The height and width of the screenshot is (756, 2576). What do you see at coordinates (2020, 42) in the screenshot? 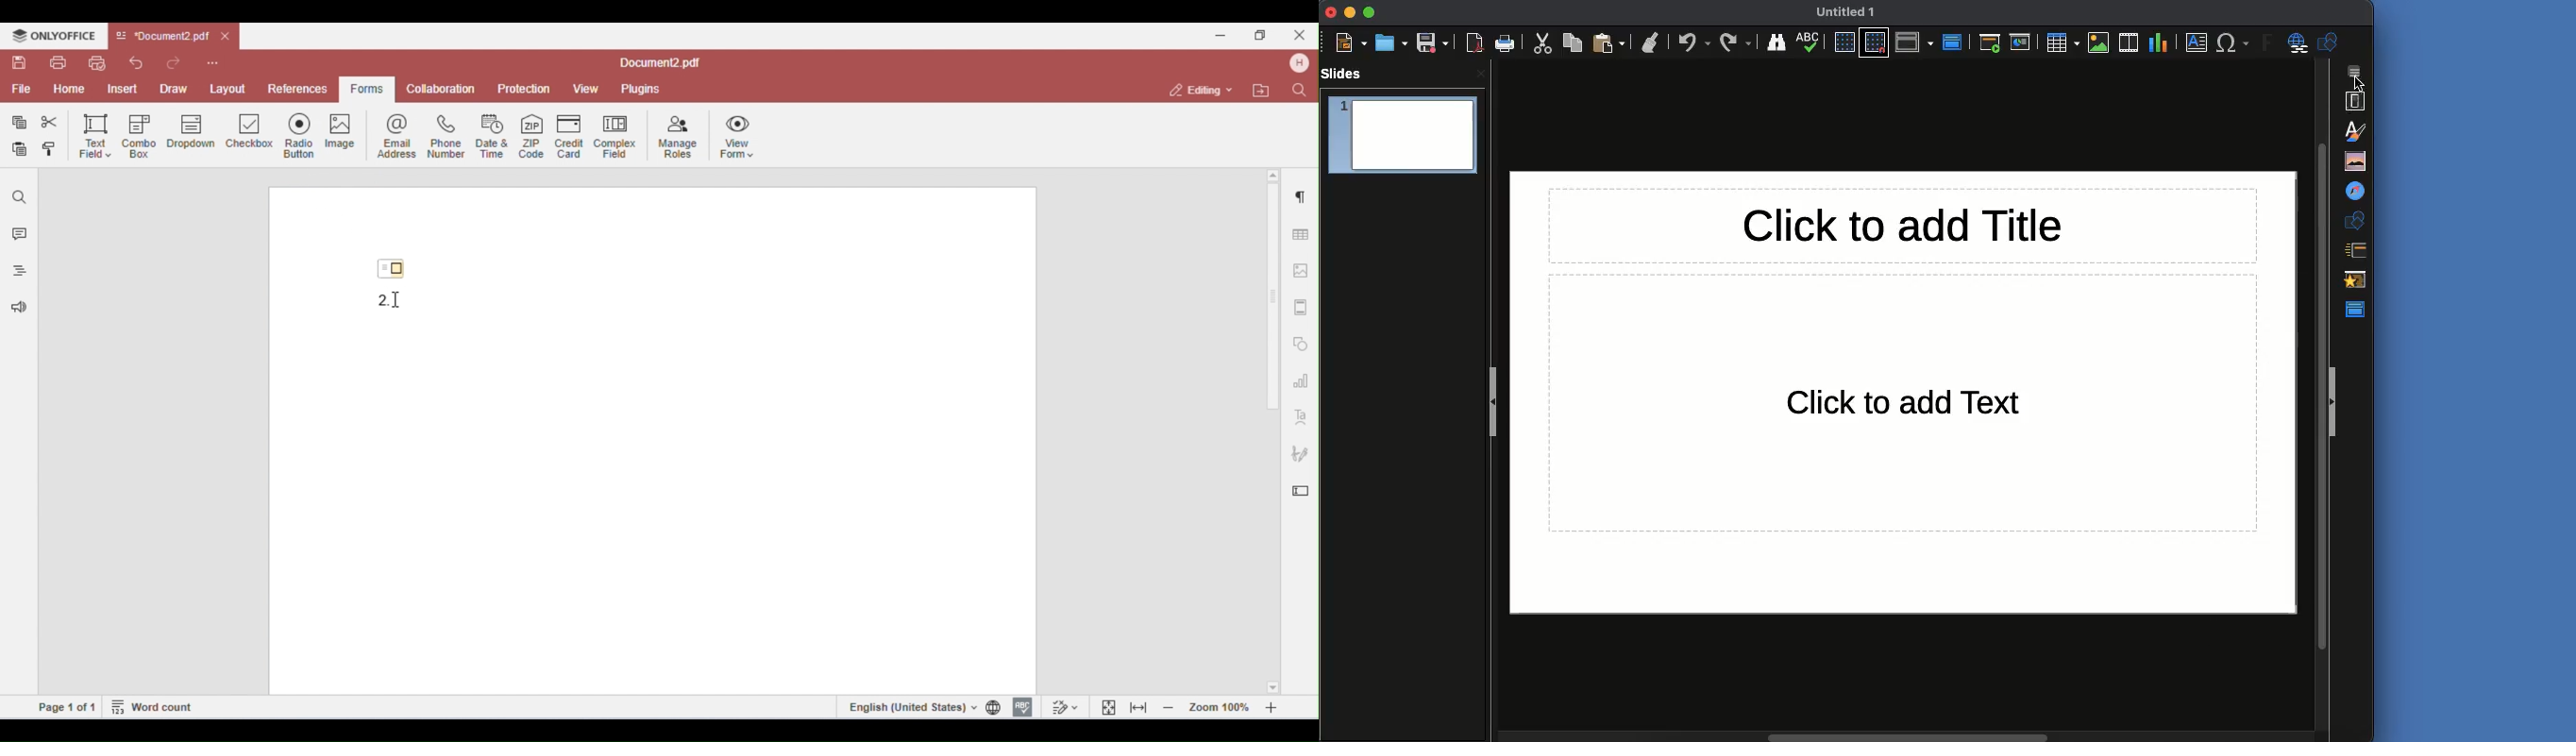
I see `Start from current slide` at bounding box center [2020, 42].